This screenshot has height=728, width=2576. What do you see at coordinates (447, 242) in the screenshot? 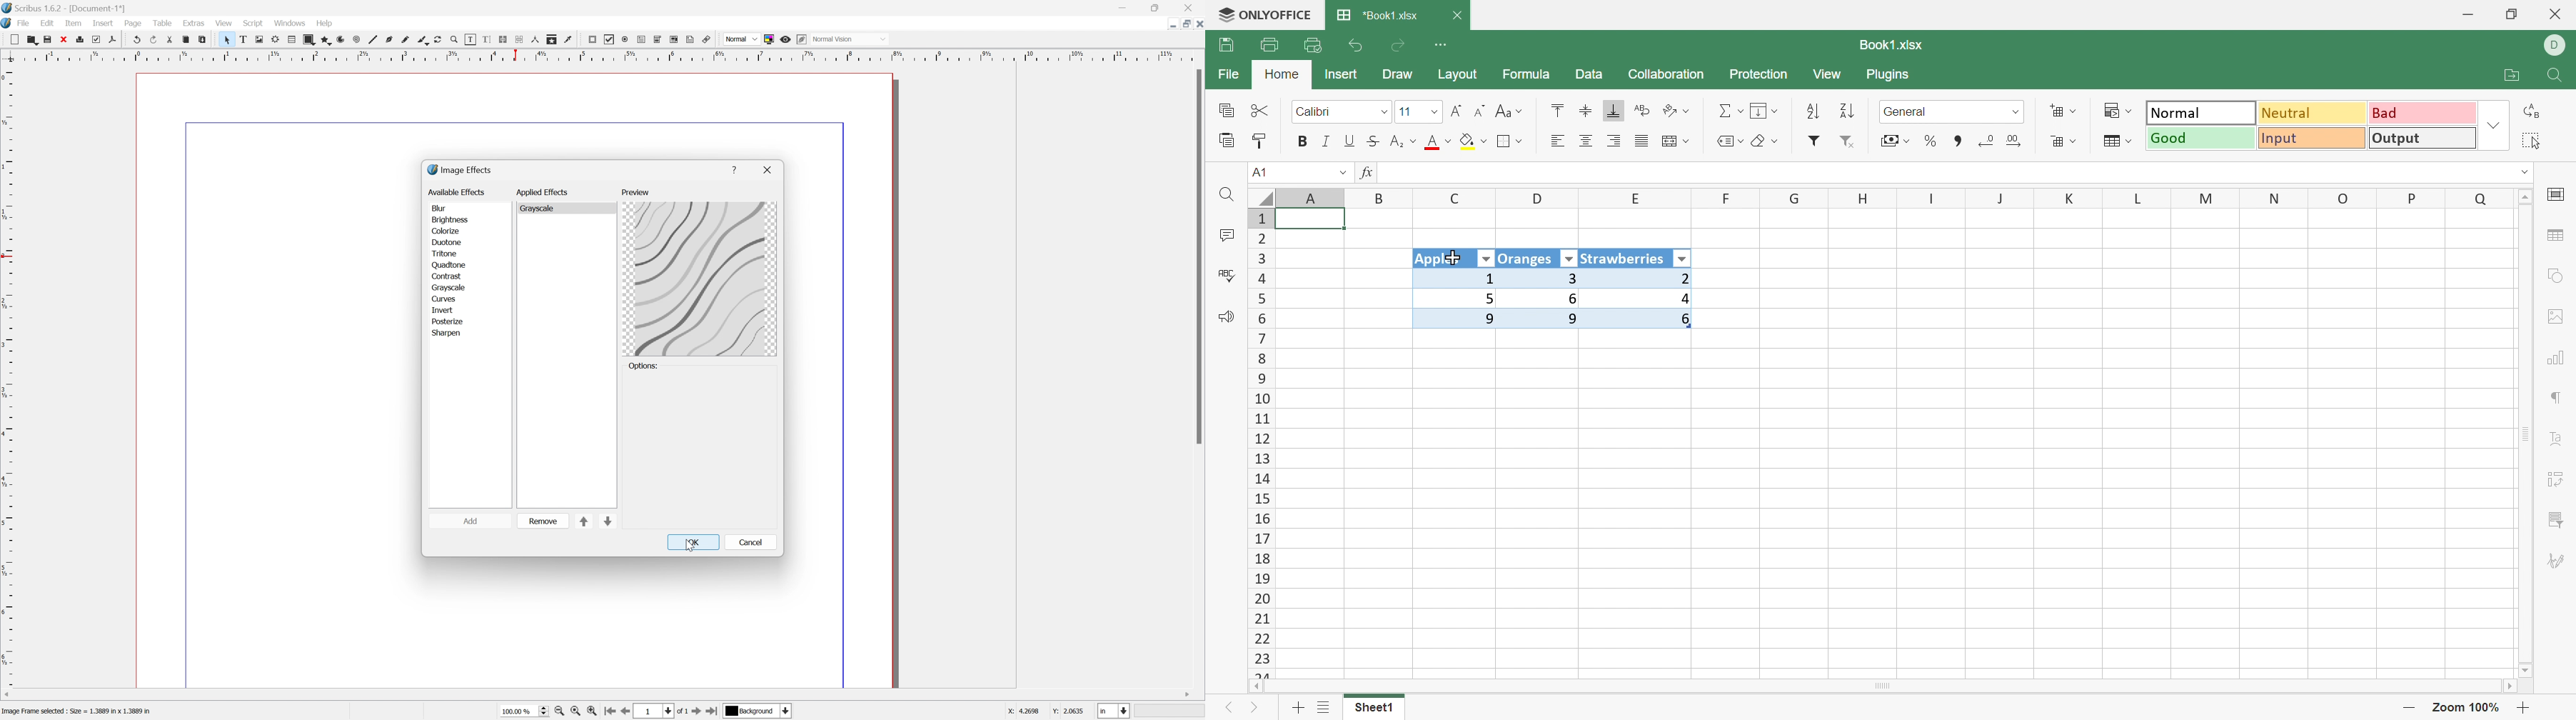
I see `duotone` at bounding box center [447, 242].